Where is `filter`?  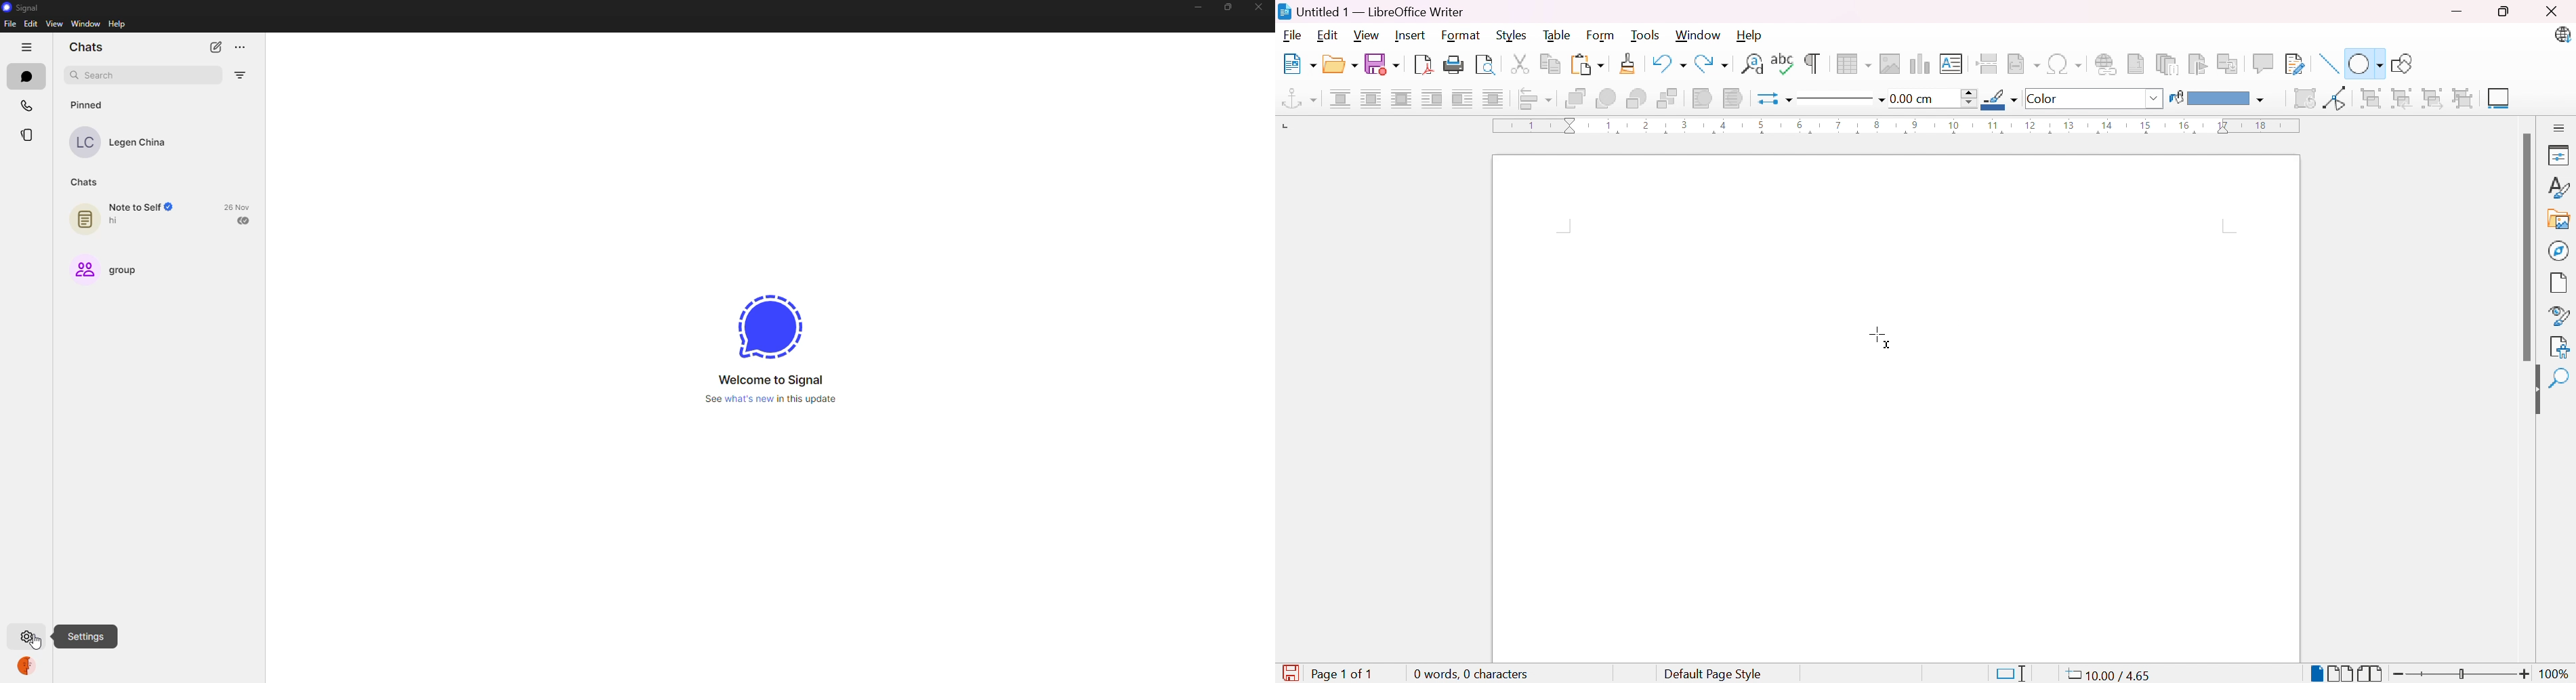 filter is located at coordinates (242, 72).